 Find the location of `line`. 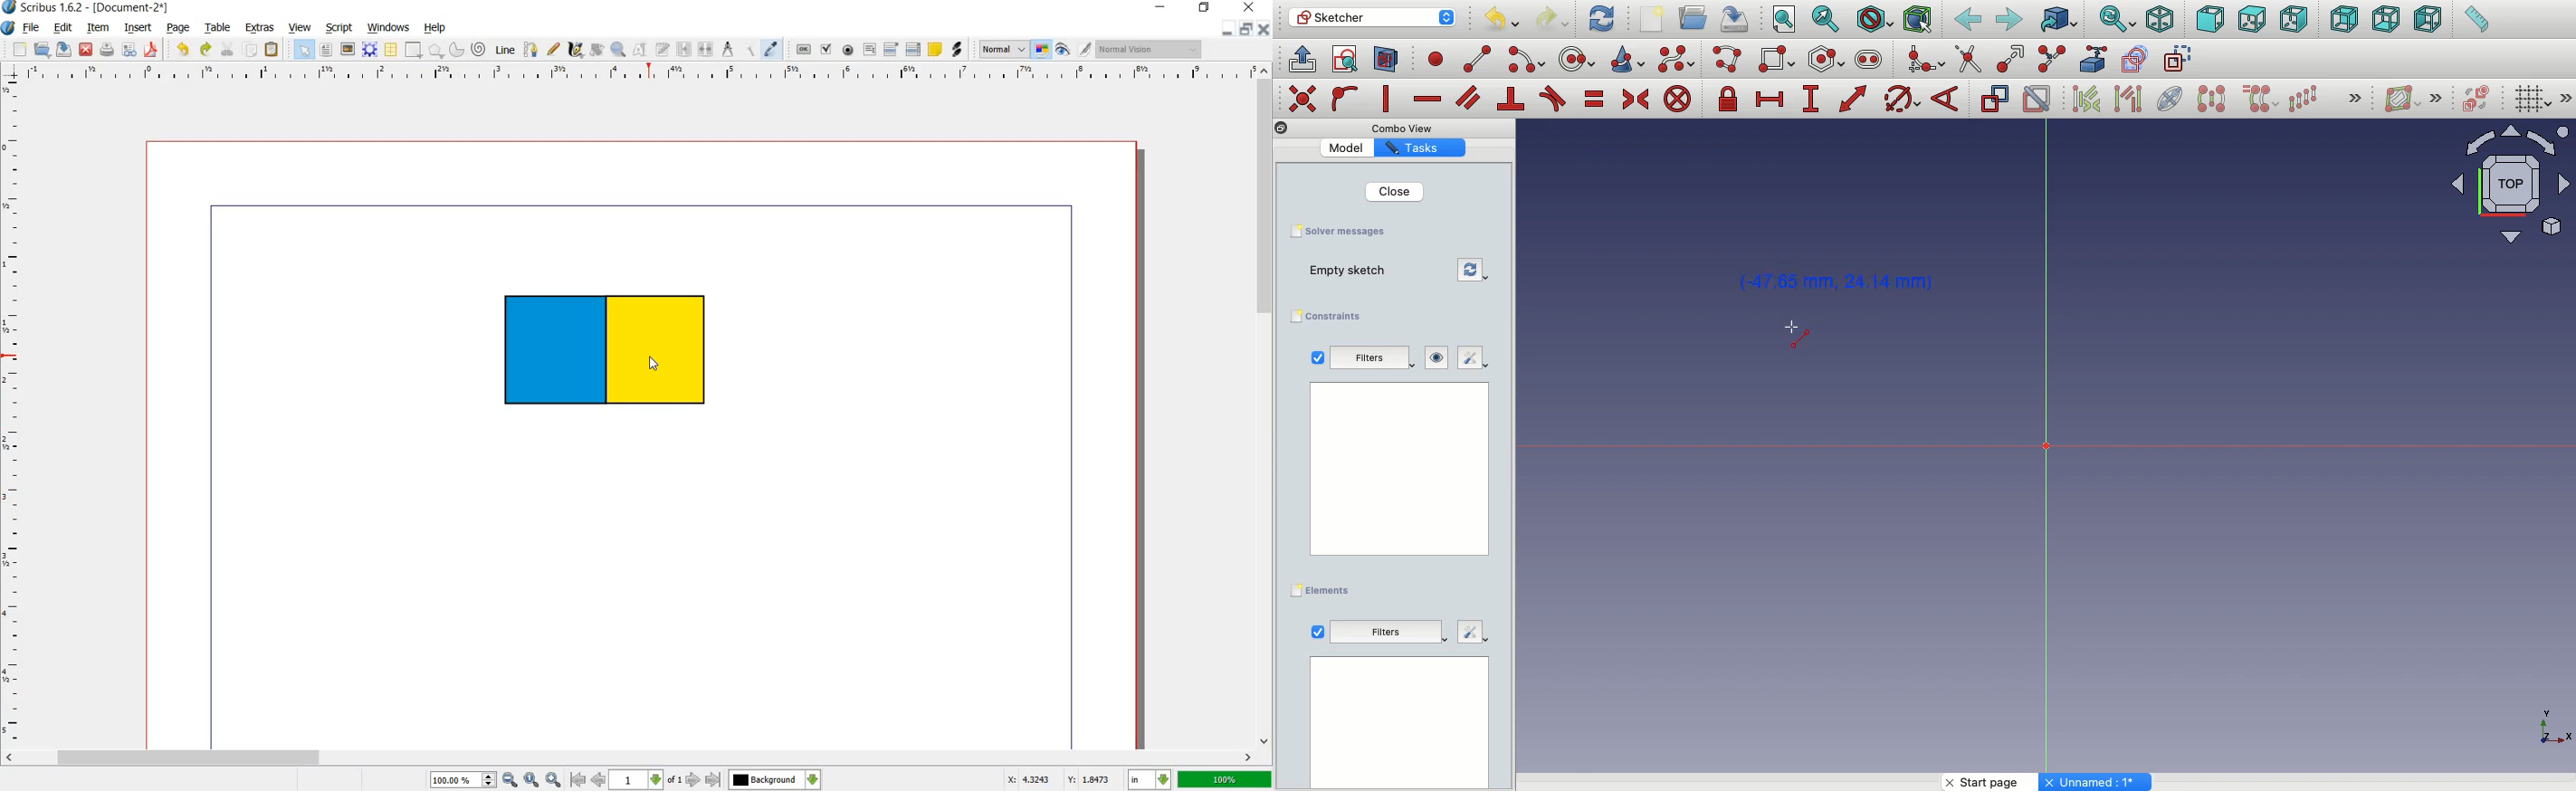

line is located at coordinates (1478, 60).